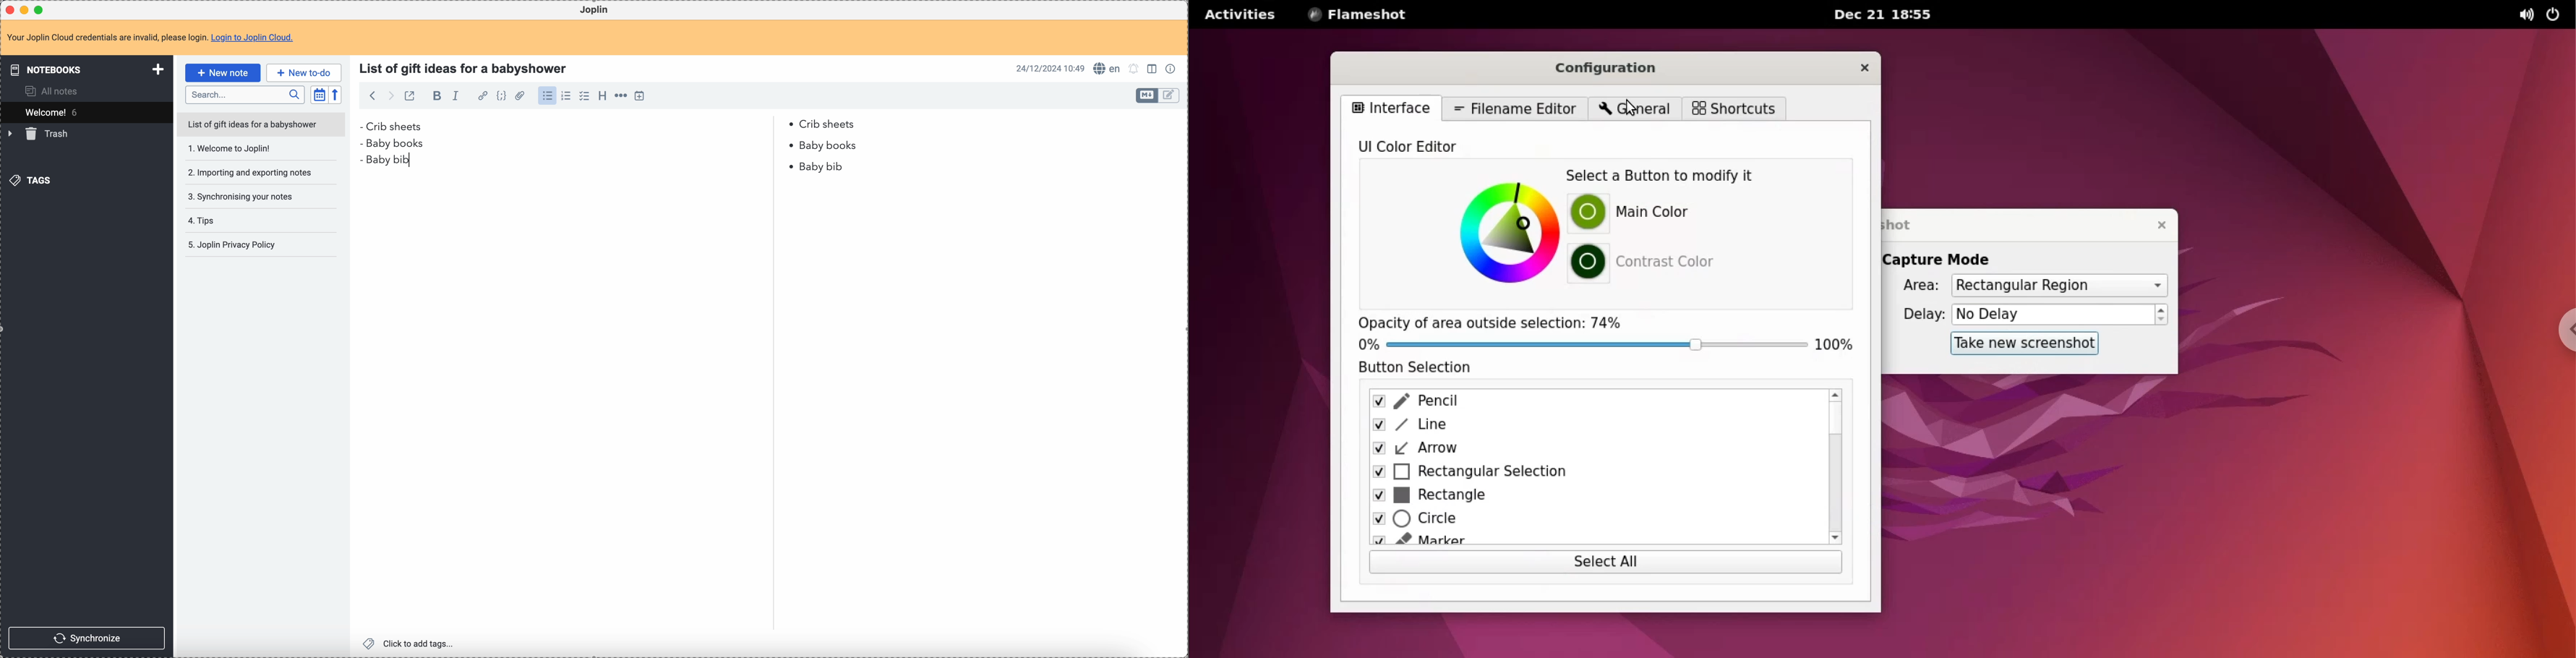  Describe the element at coordinates (437, 97) in the screenshot. I see `bold` at that location.